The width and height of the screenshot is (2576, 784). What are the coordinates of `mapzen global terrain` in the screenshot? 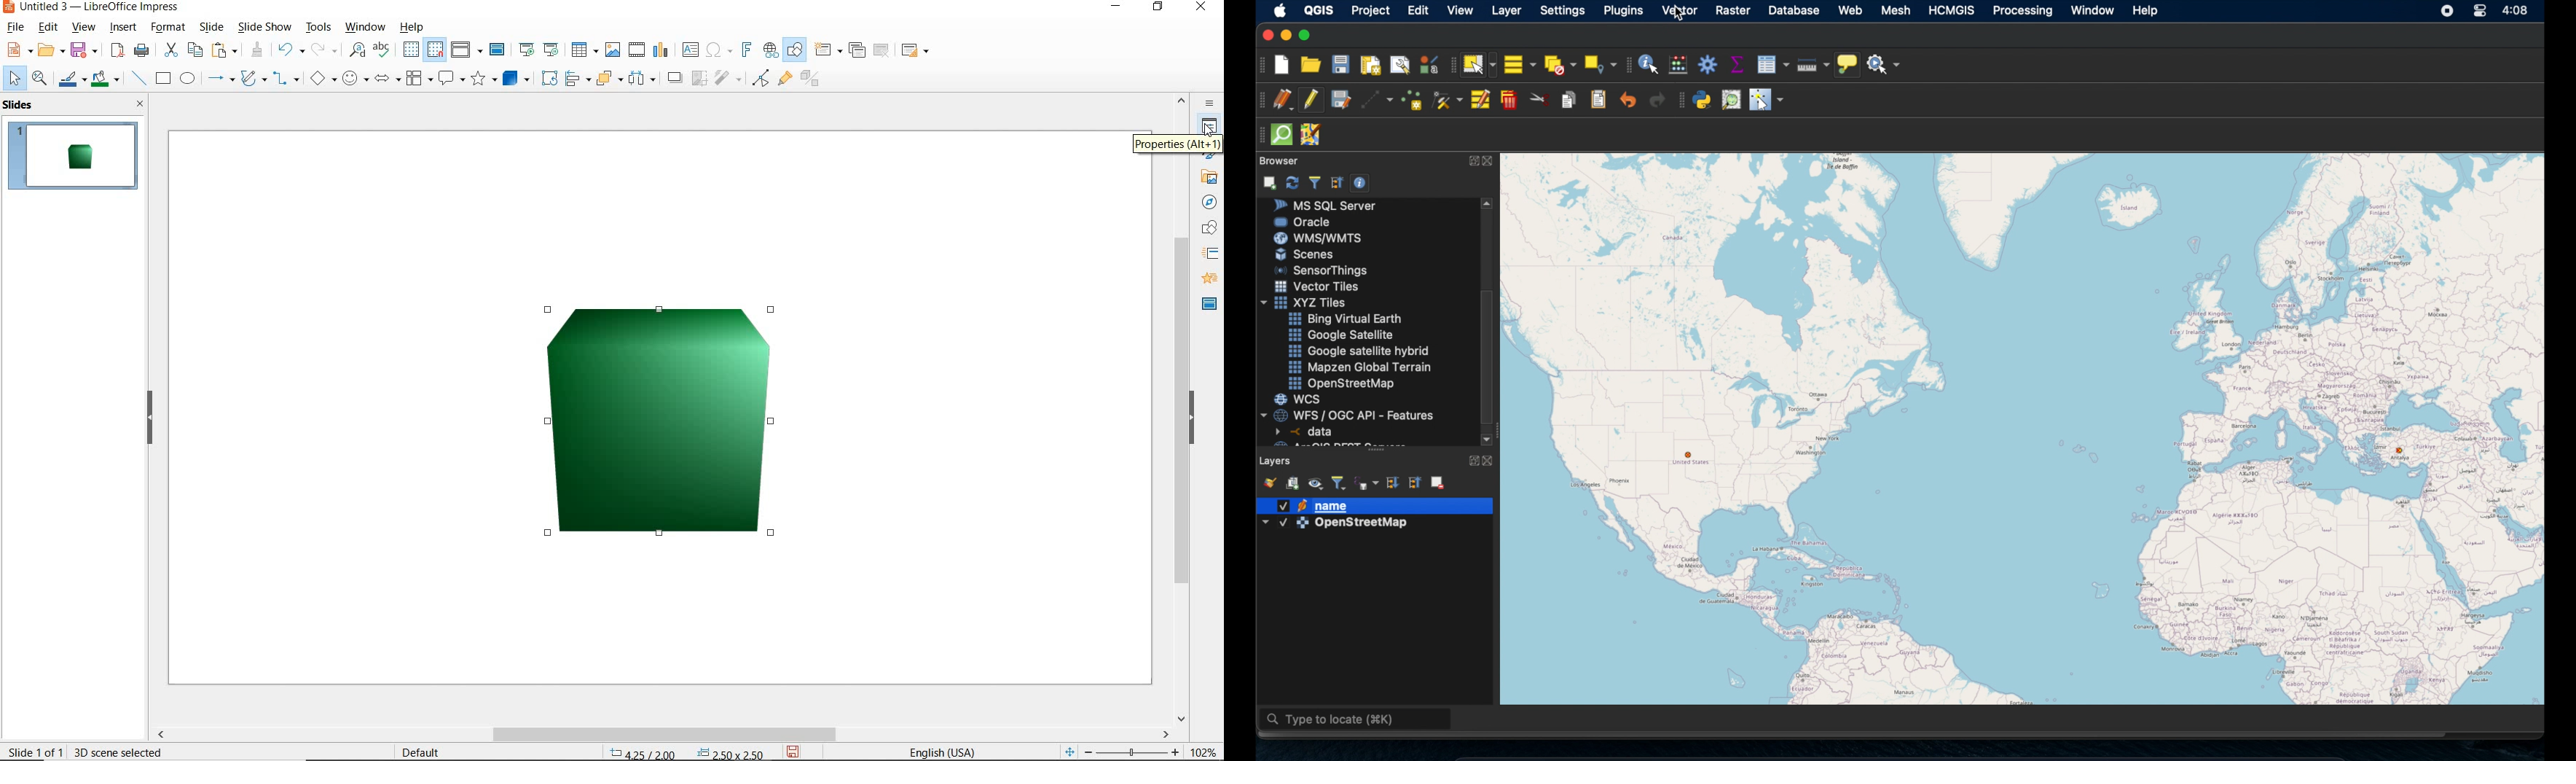 It's located at (1361, 366).